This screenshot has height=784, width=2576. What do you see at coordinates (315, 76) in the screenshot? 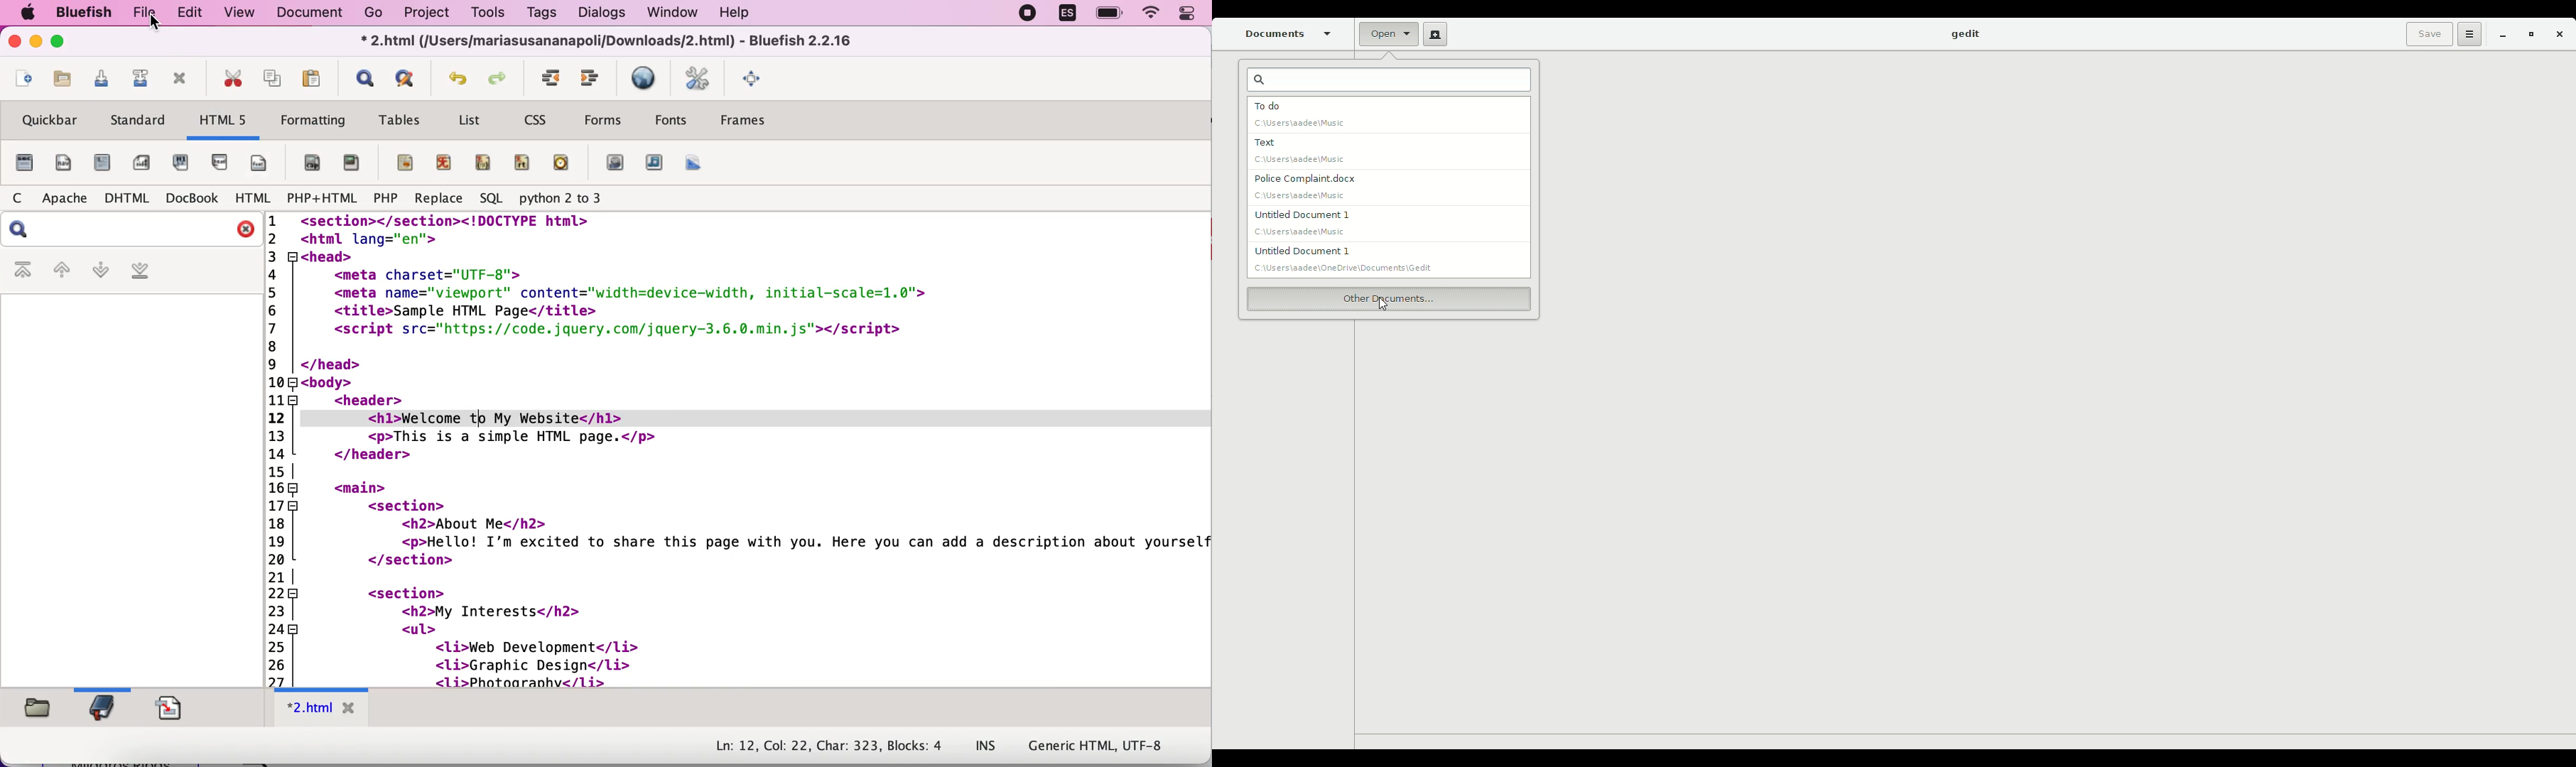
I see `paste` at bounding box center [315, 76].